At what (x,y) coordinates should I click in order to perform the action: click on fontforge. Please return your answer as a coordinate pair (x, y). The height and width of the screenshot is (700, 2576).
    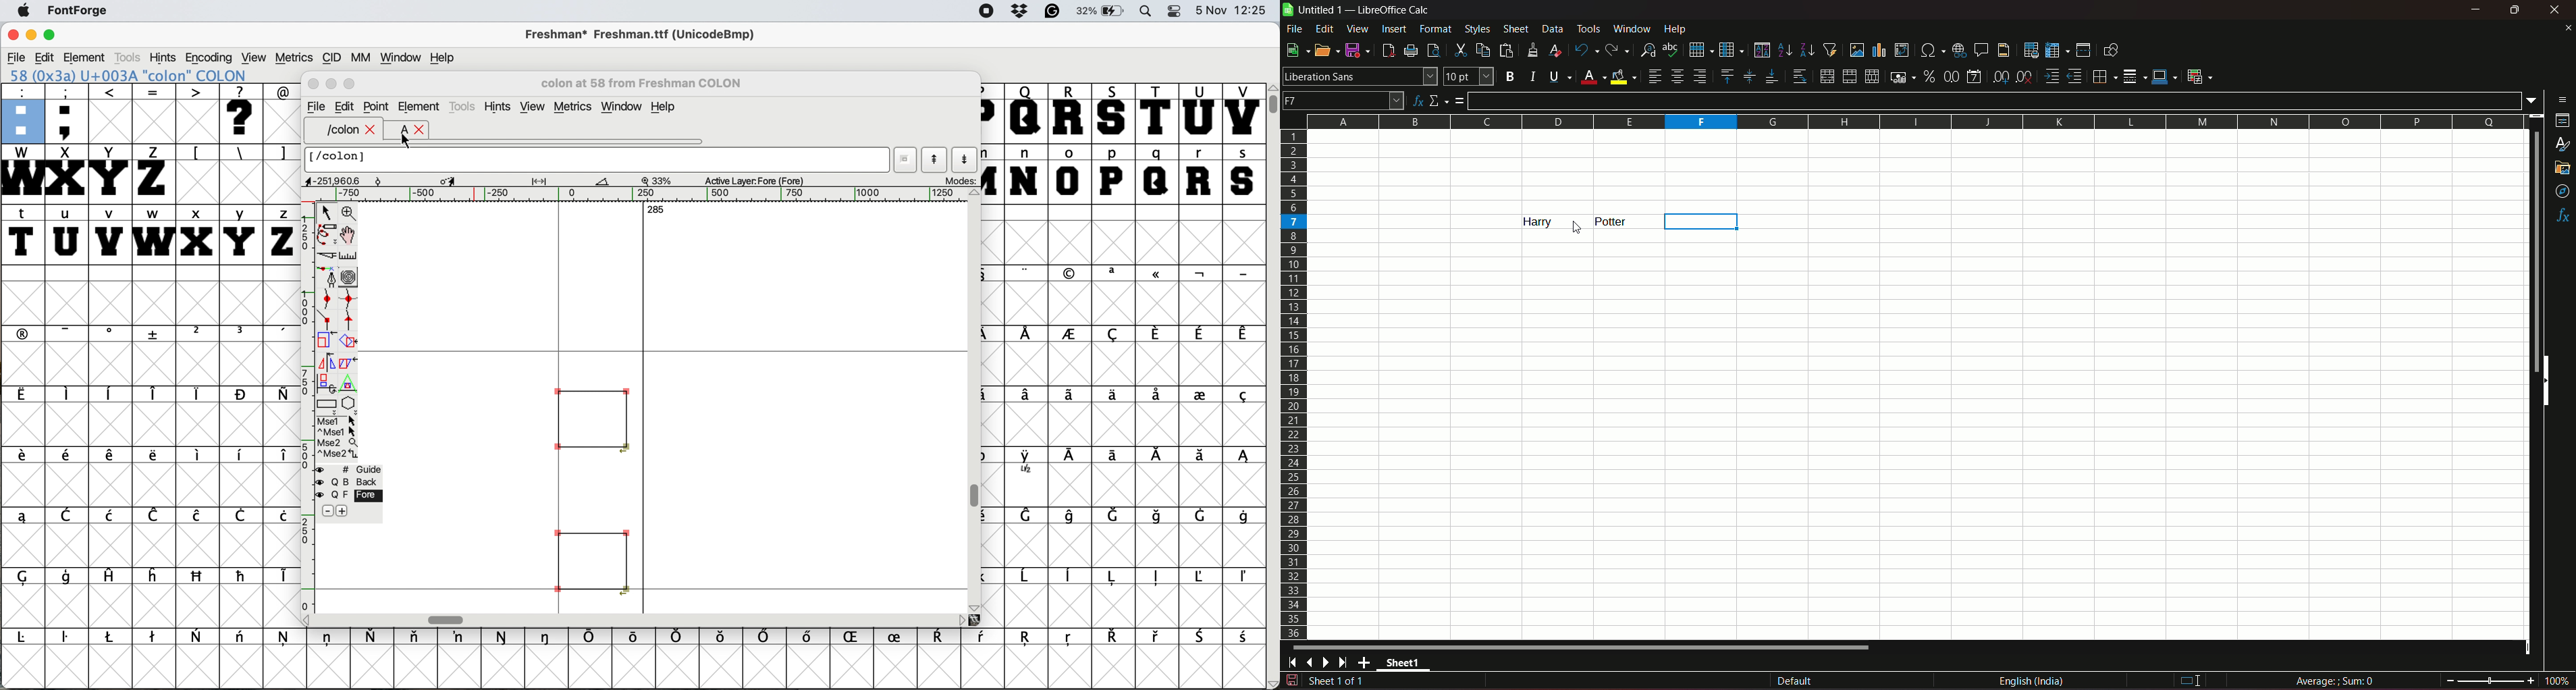
    Looking at the image, I should click on (75, 11).